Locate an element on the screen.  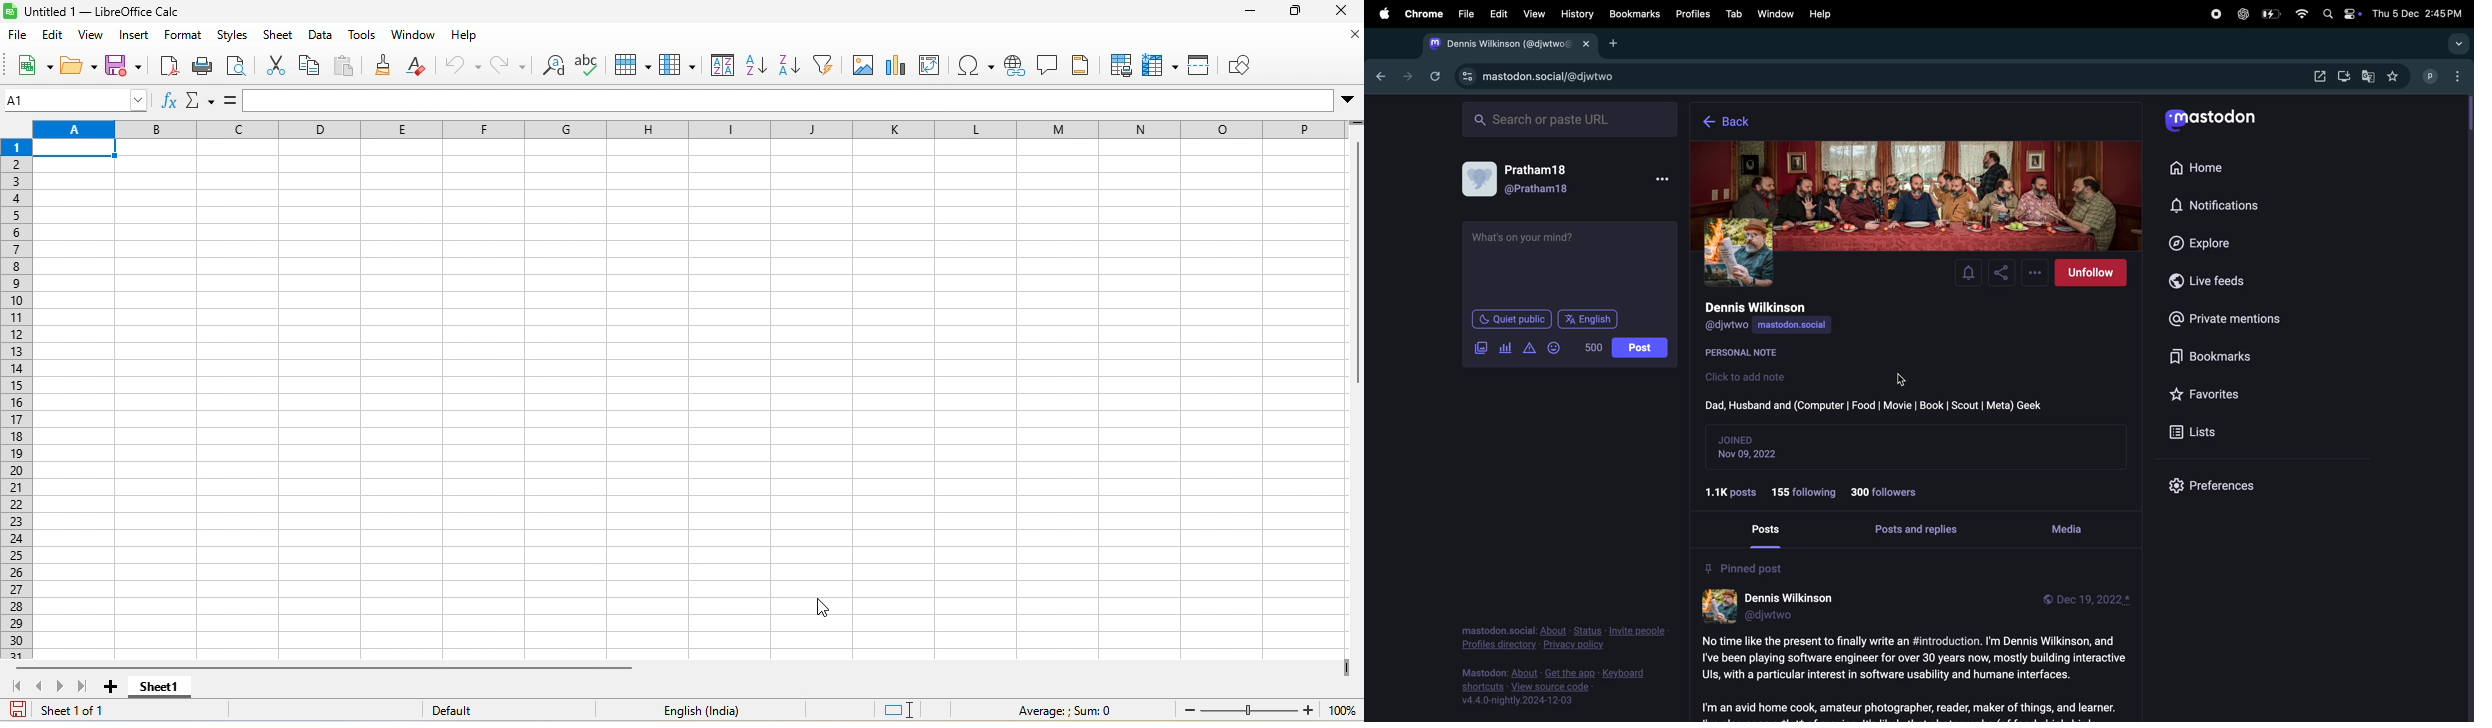
Bookmark is located at coordinates (1635, 14).